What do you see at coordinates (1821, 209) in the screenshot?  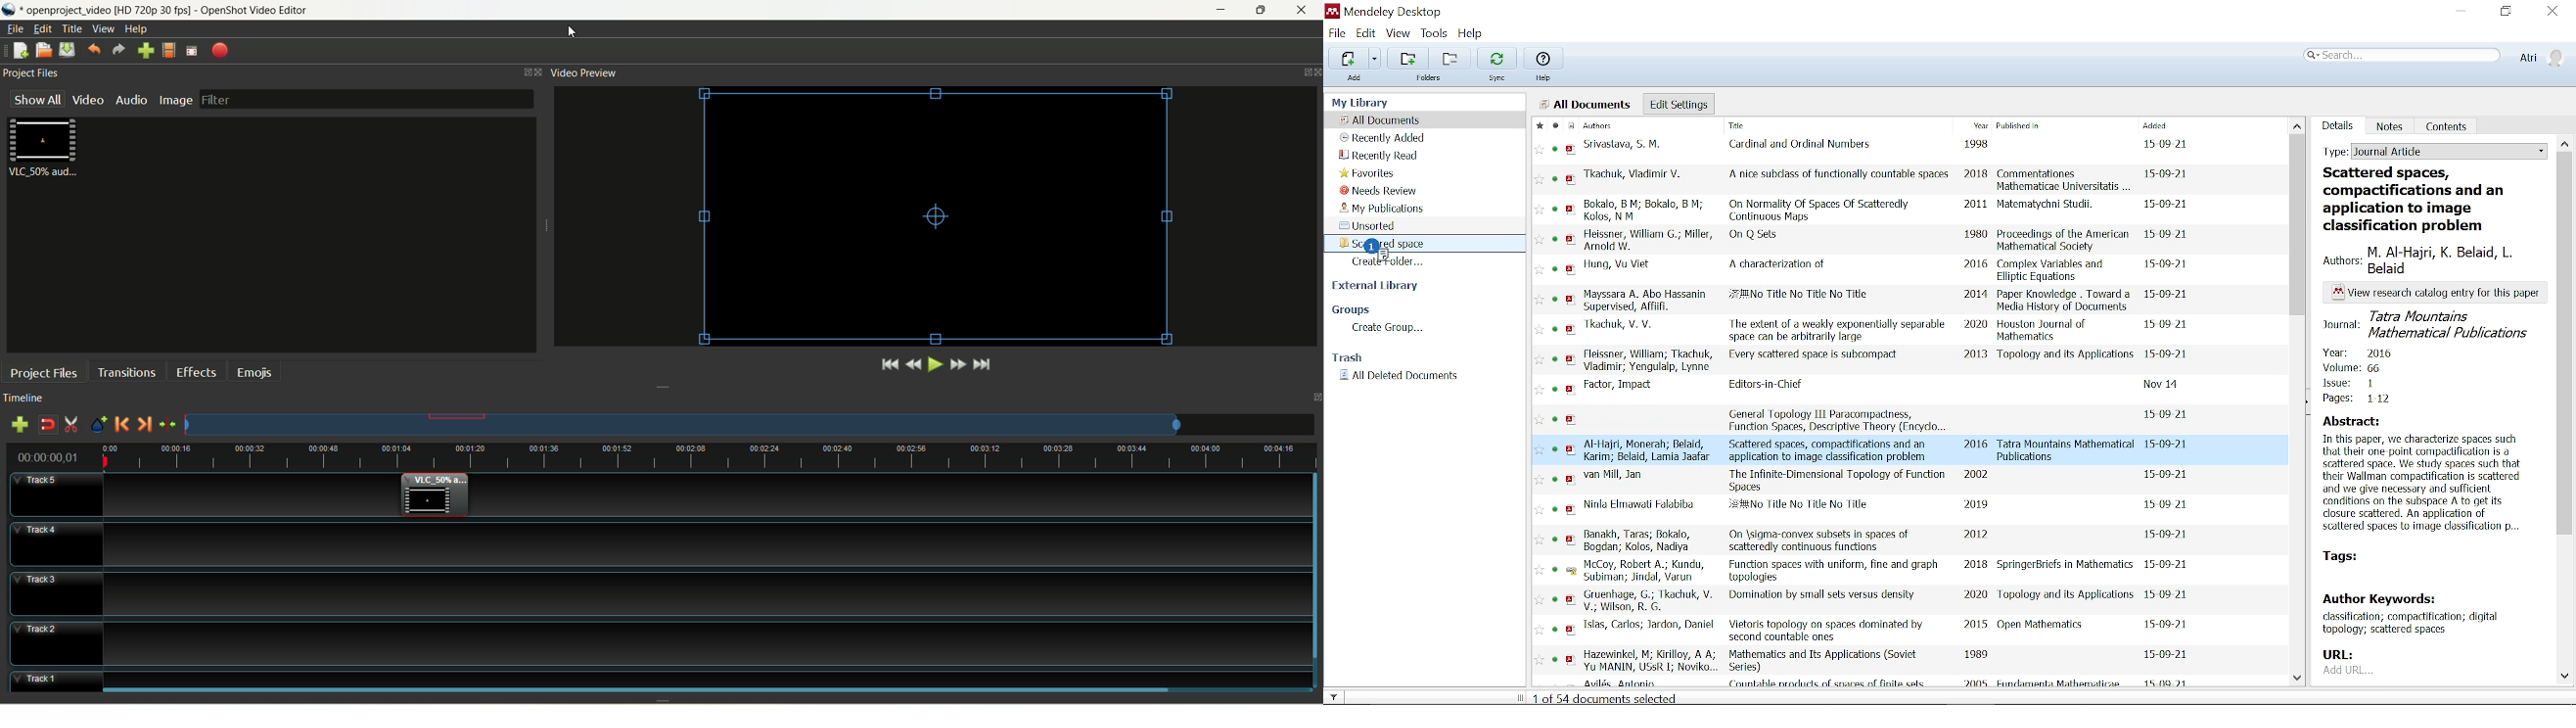 I see `title` at bounding box center [1821, 209].